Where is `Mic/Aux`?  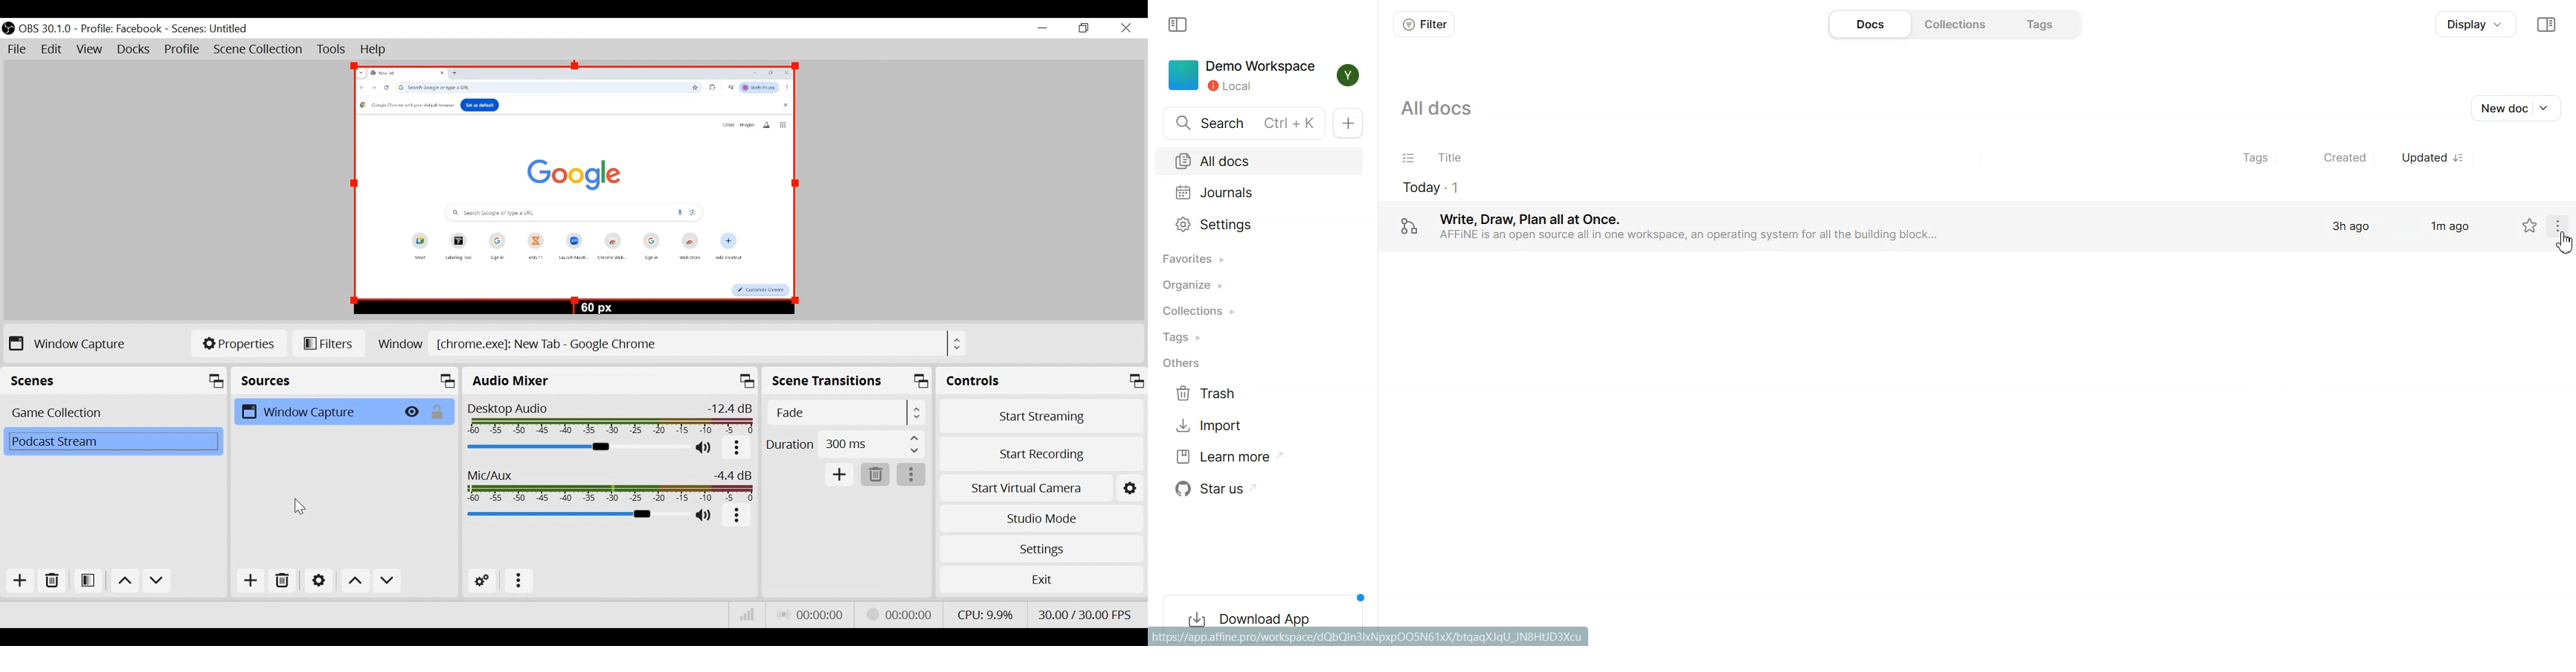
Mic/Aux is located at coordinates (610, 486).